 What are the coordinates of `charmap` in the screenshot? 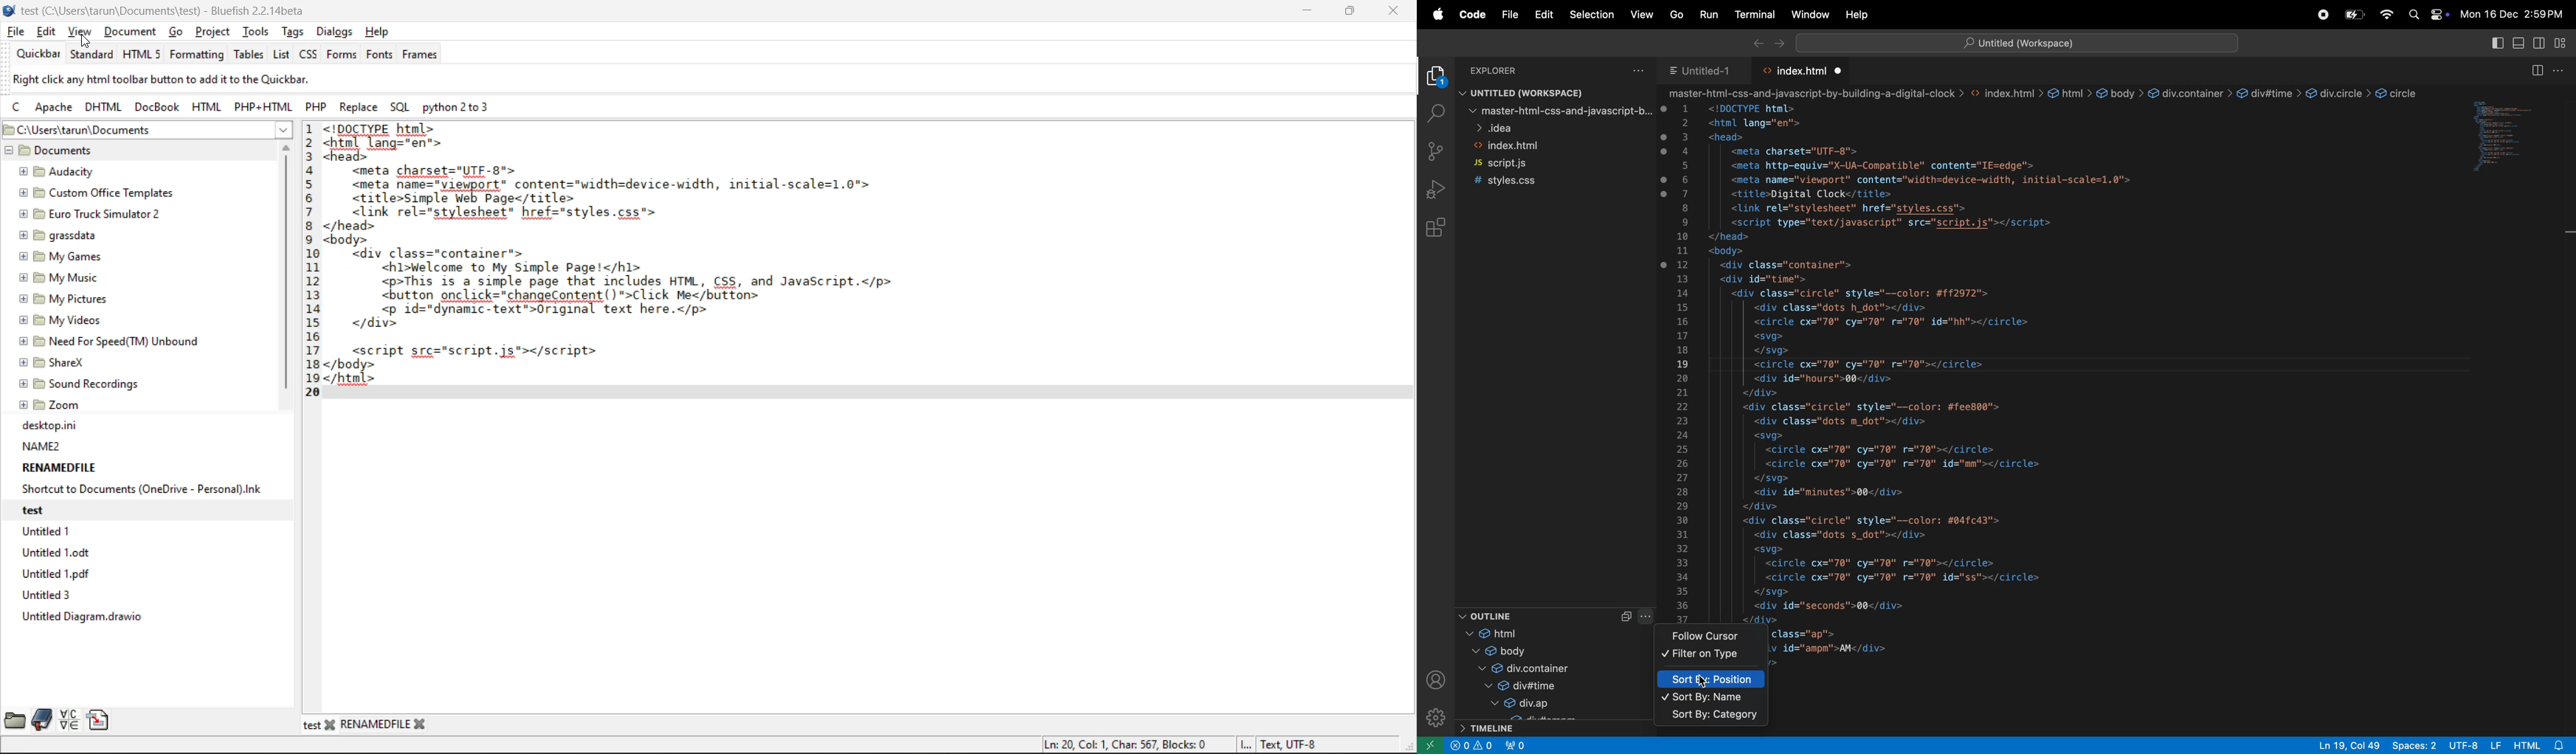 It's located at (69, 719).